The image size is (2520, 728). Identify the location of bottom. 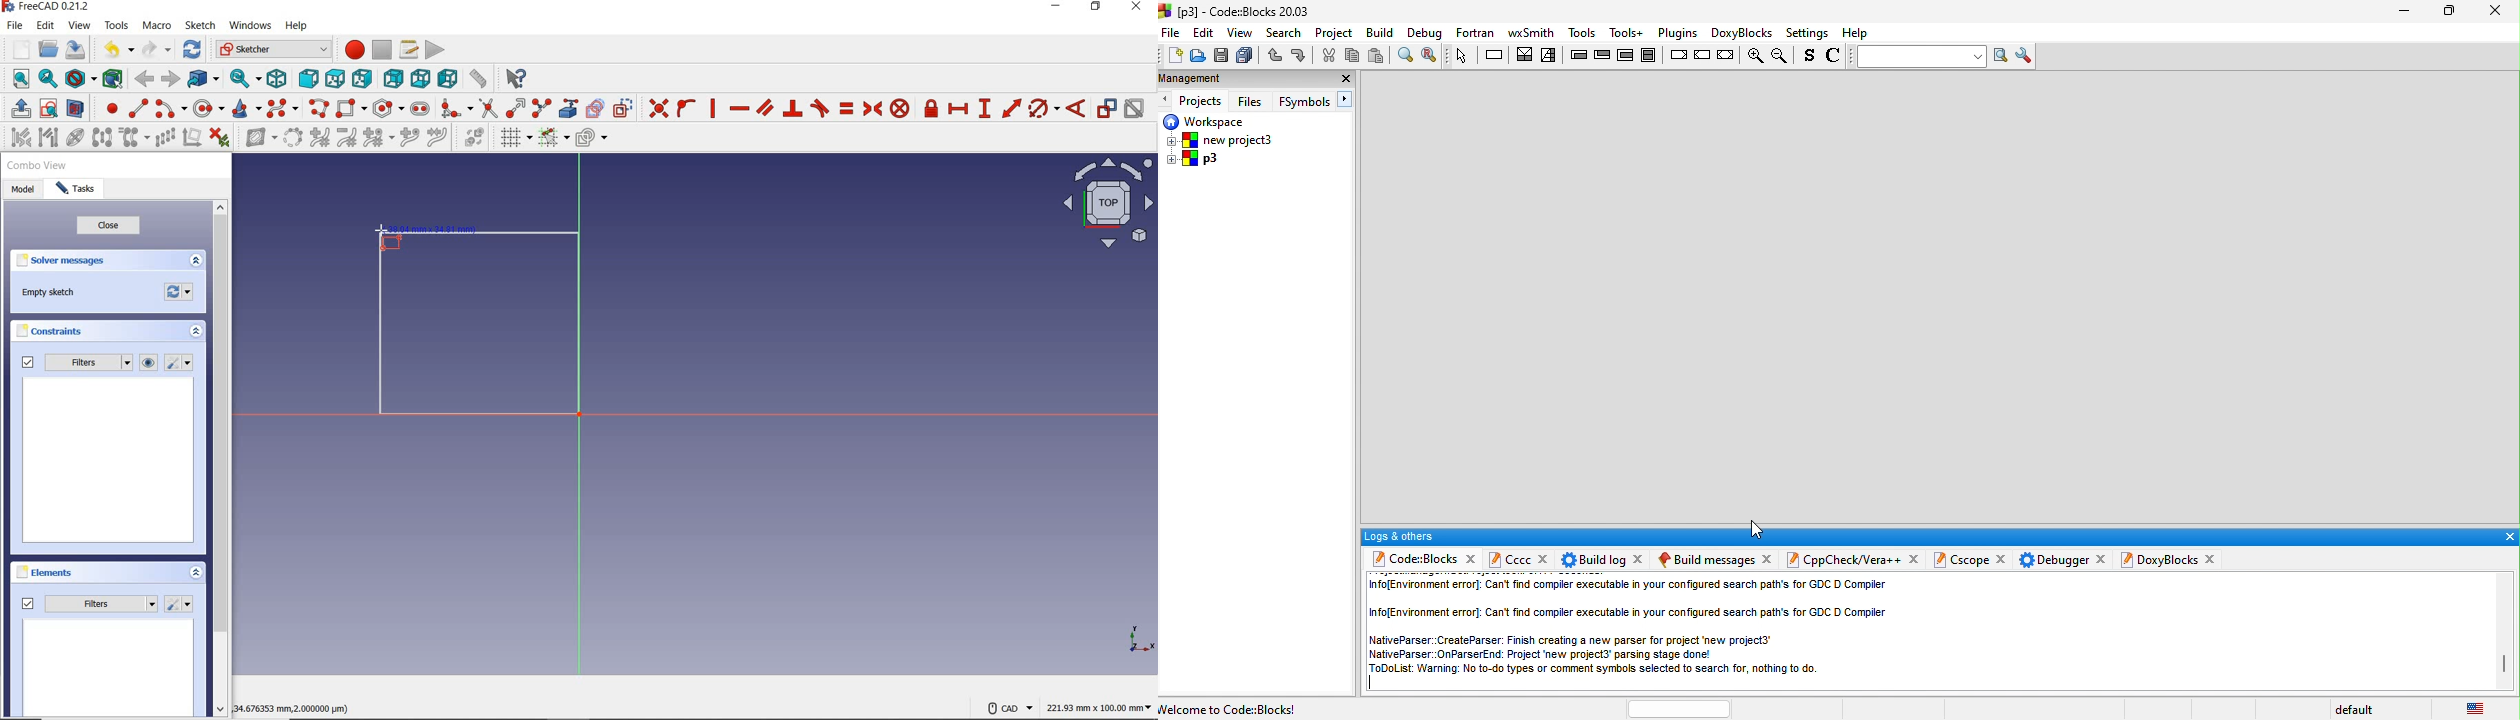
(421, 78).